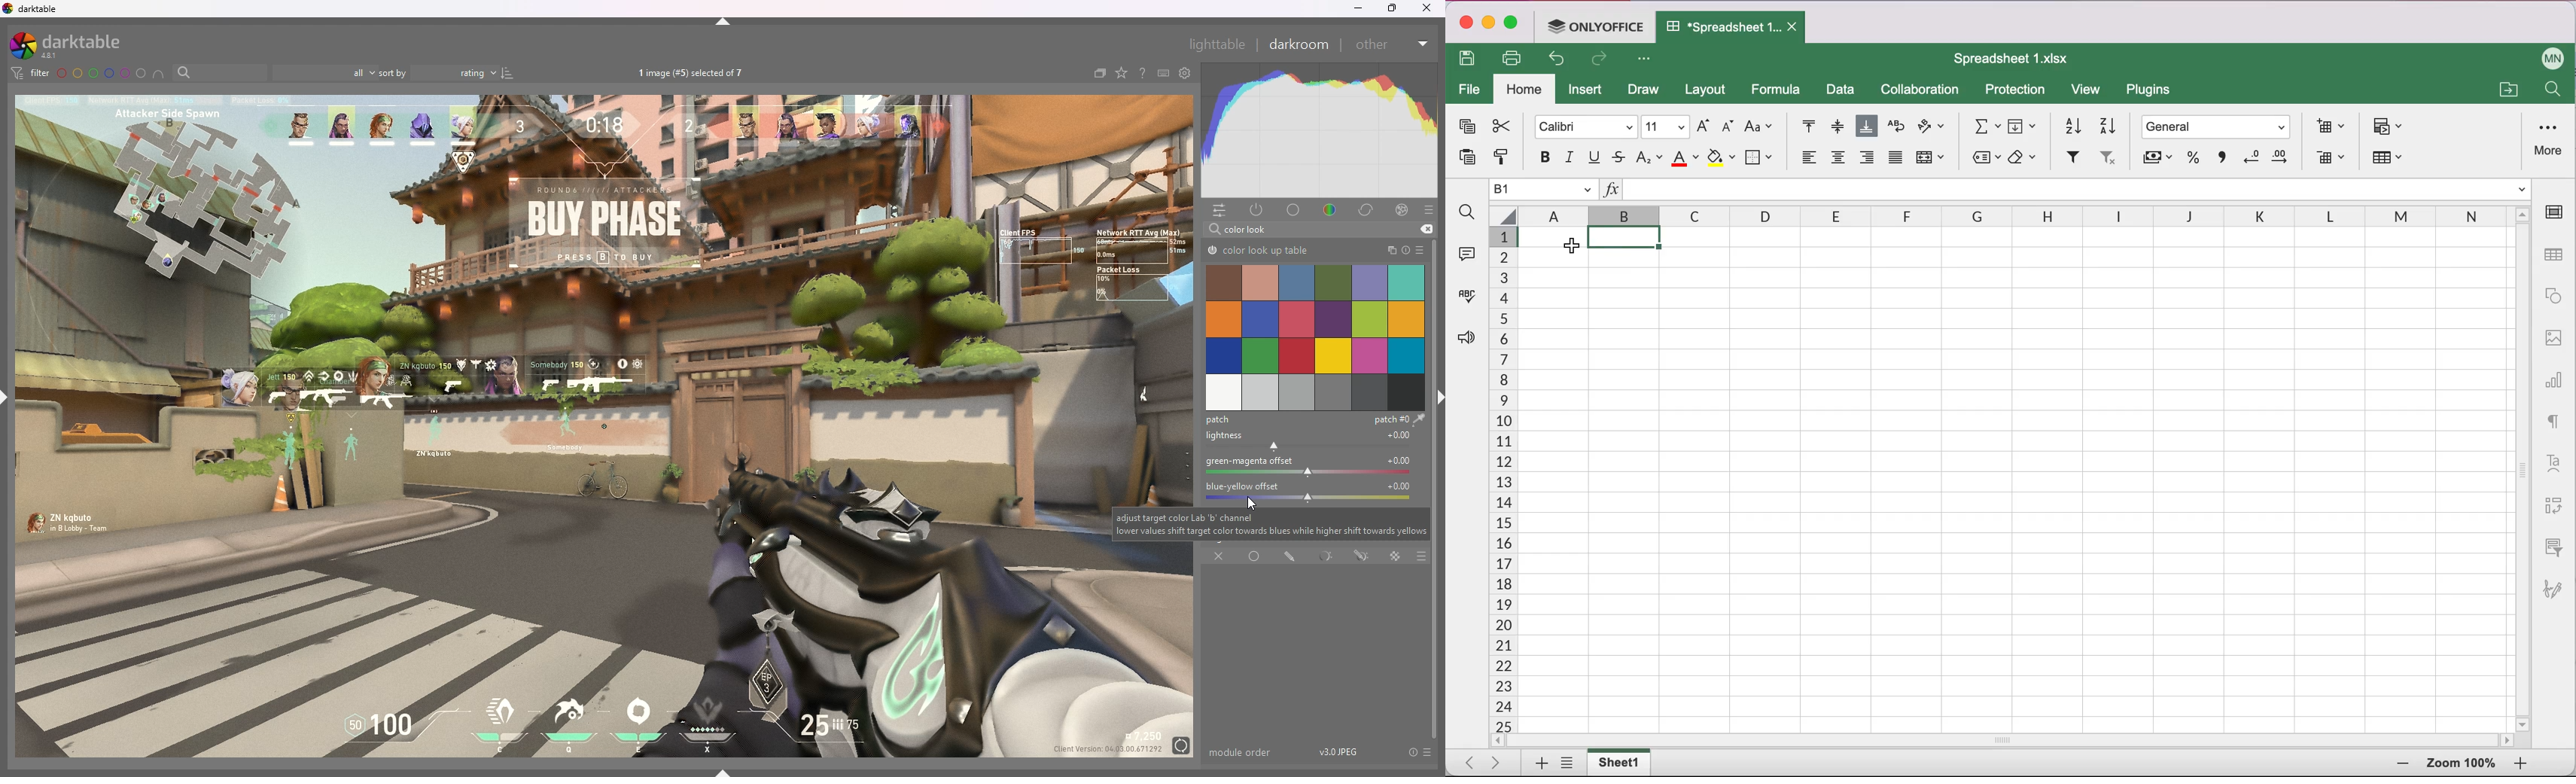 This screenshot has height=784, width=2576. Describe the element at coordinates (2068, 124) in the screenshot. I see `sort ascending` at that location.